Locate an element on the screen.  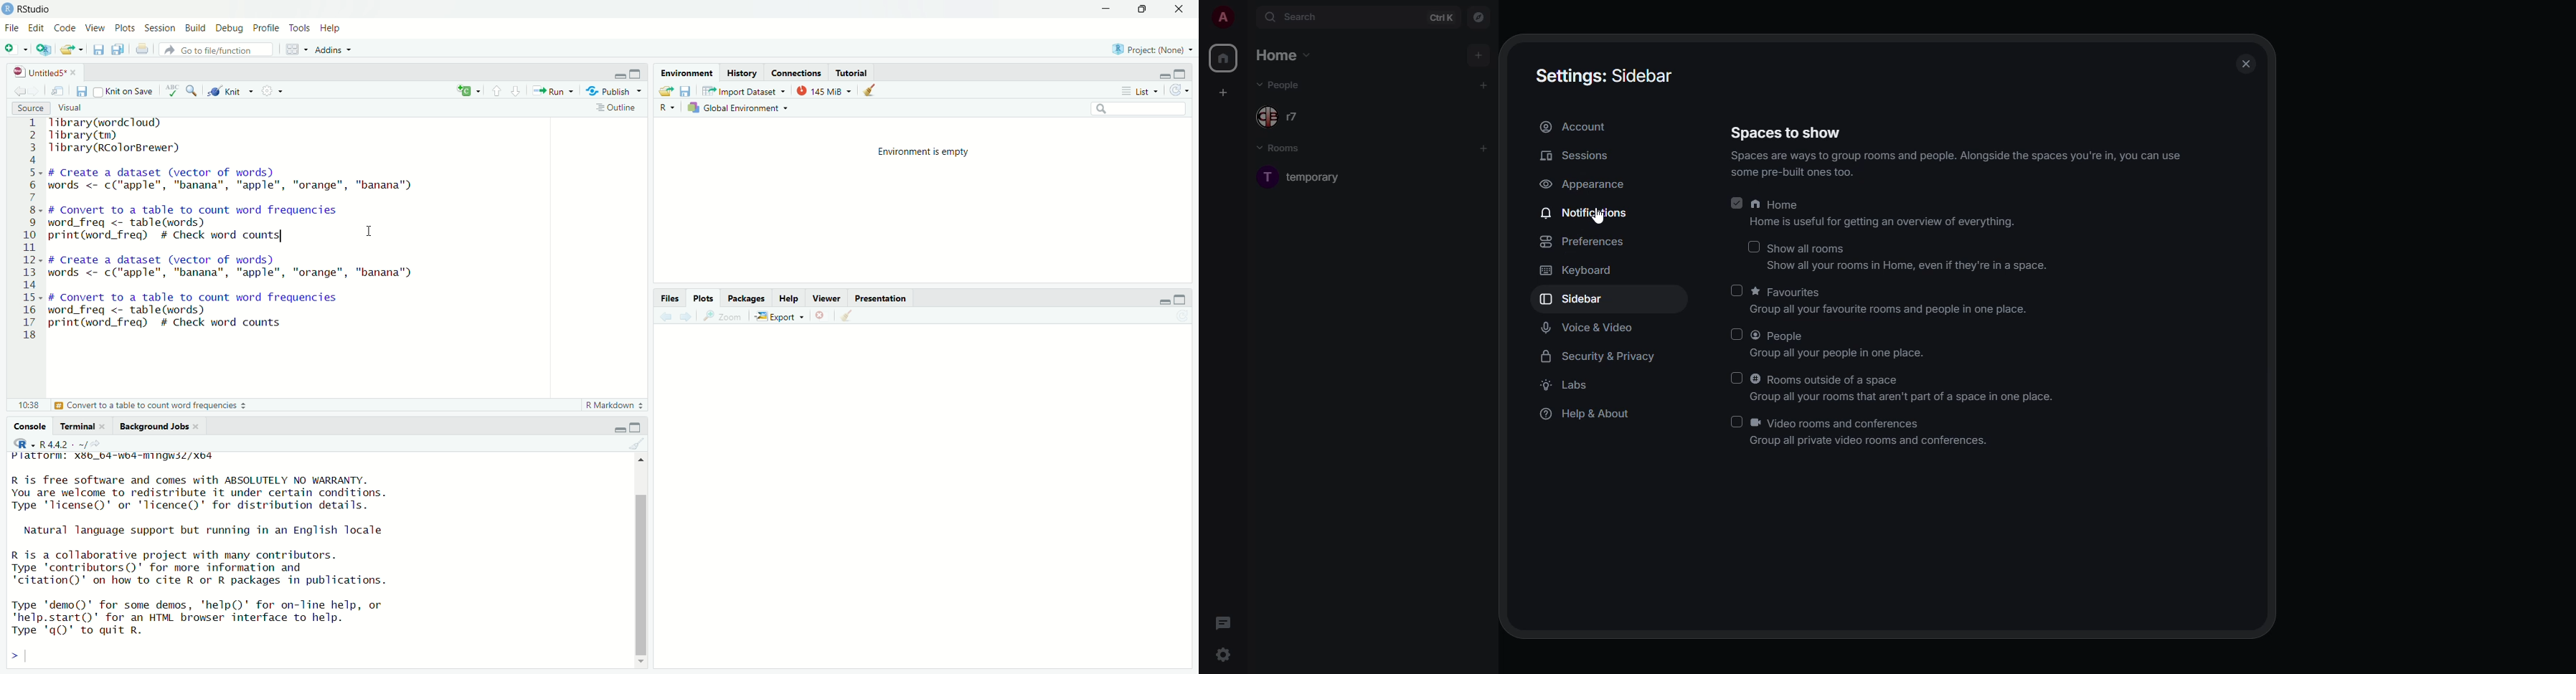
Global Environment is located at coordinates (737, 110).